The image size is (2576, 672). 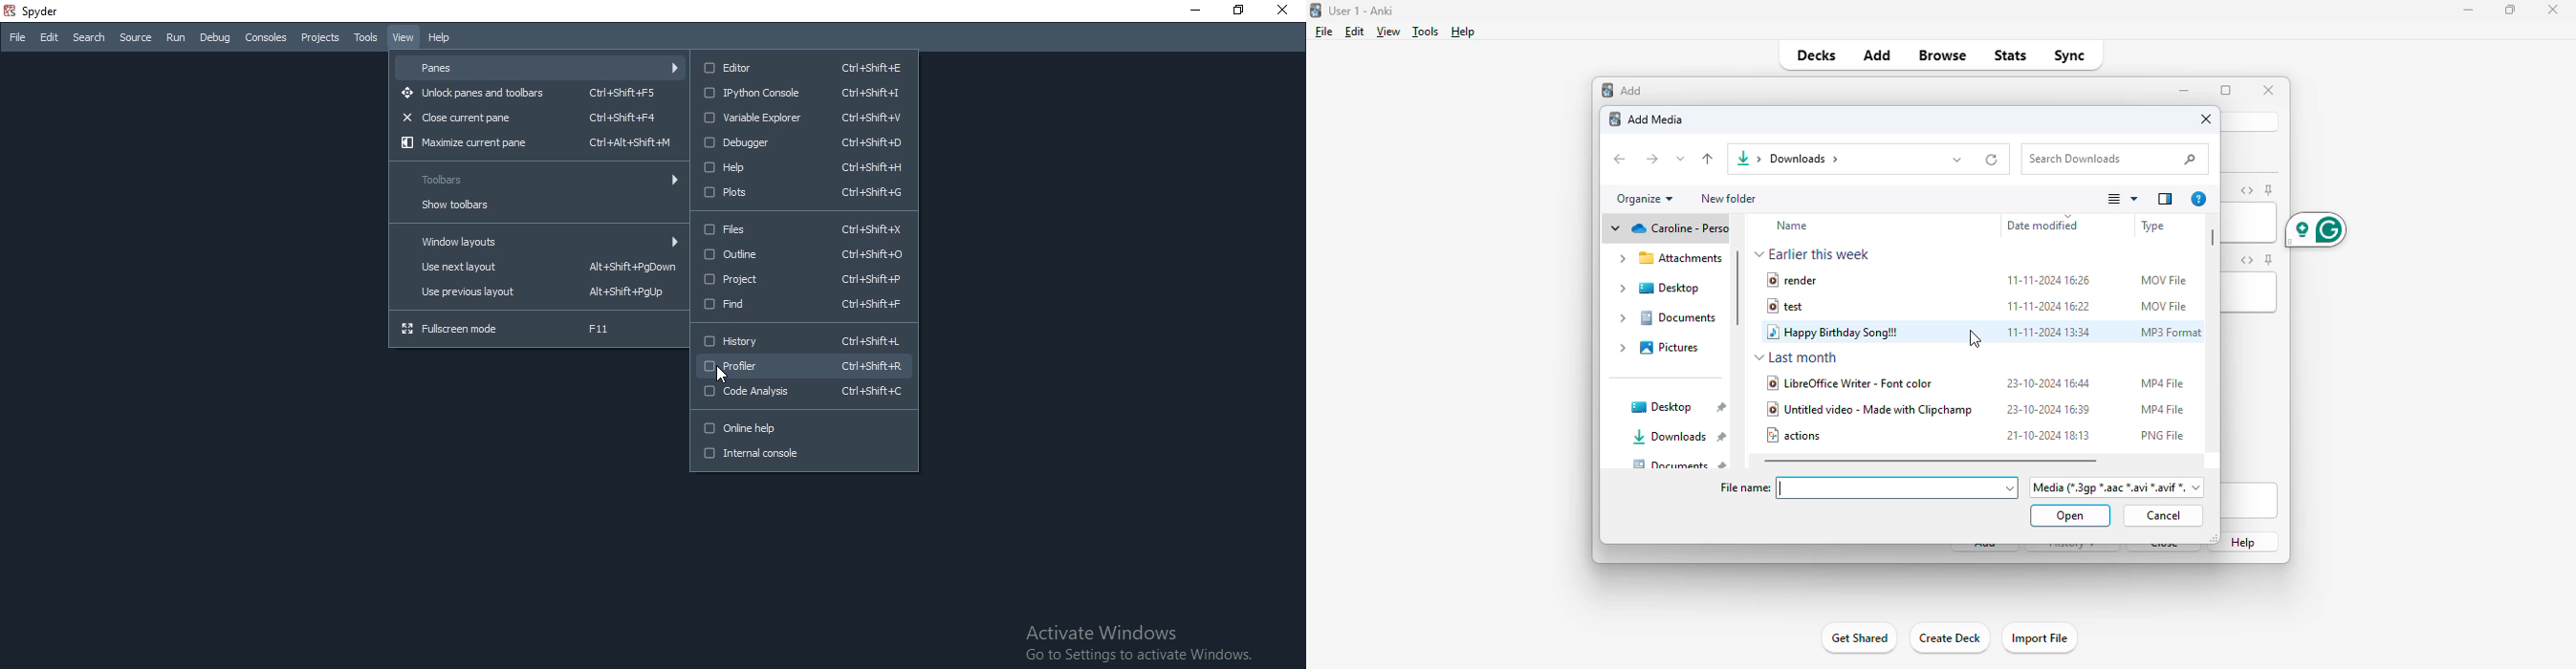 What do you see at coordinates (803, 394) in the screenshot?
I see `Code Analysis` at bounding box center [803, 394].